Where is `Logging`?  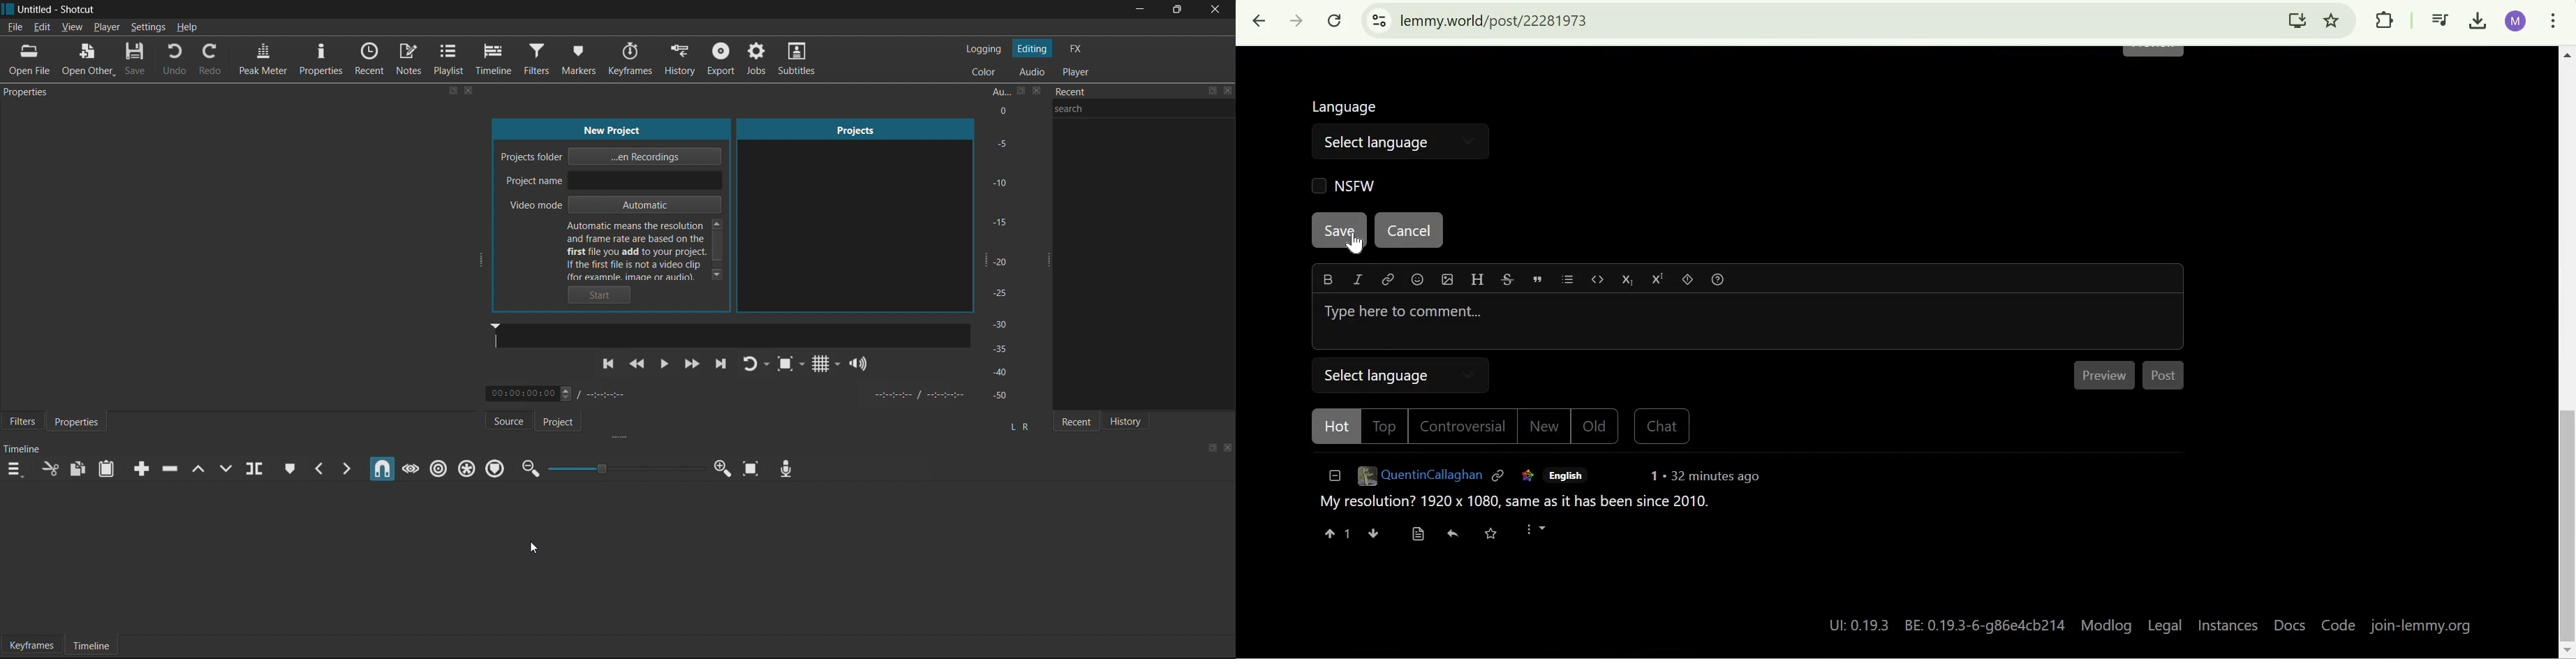 Logging is located at coordinates (986, 50).